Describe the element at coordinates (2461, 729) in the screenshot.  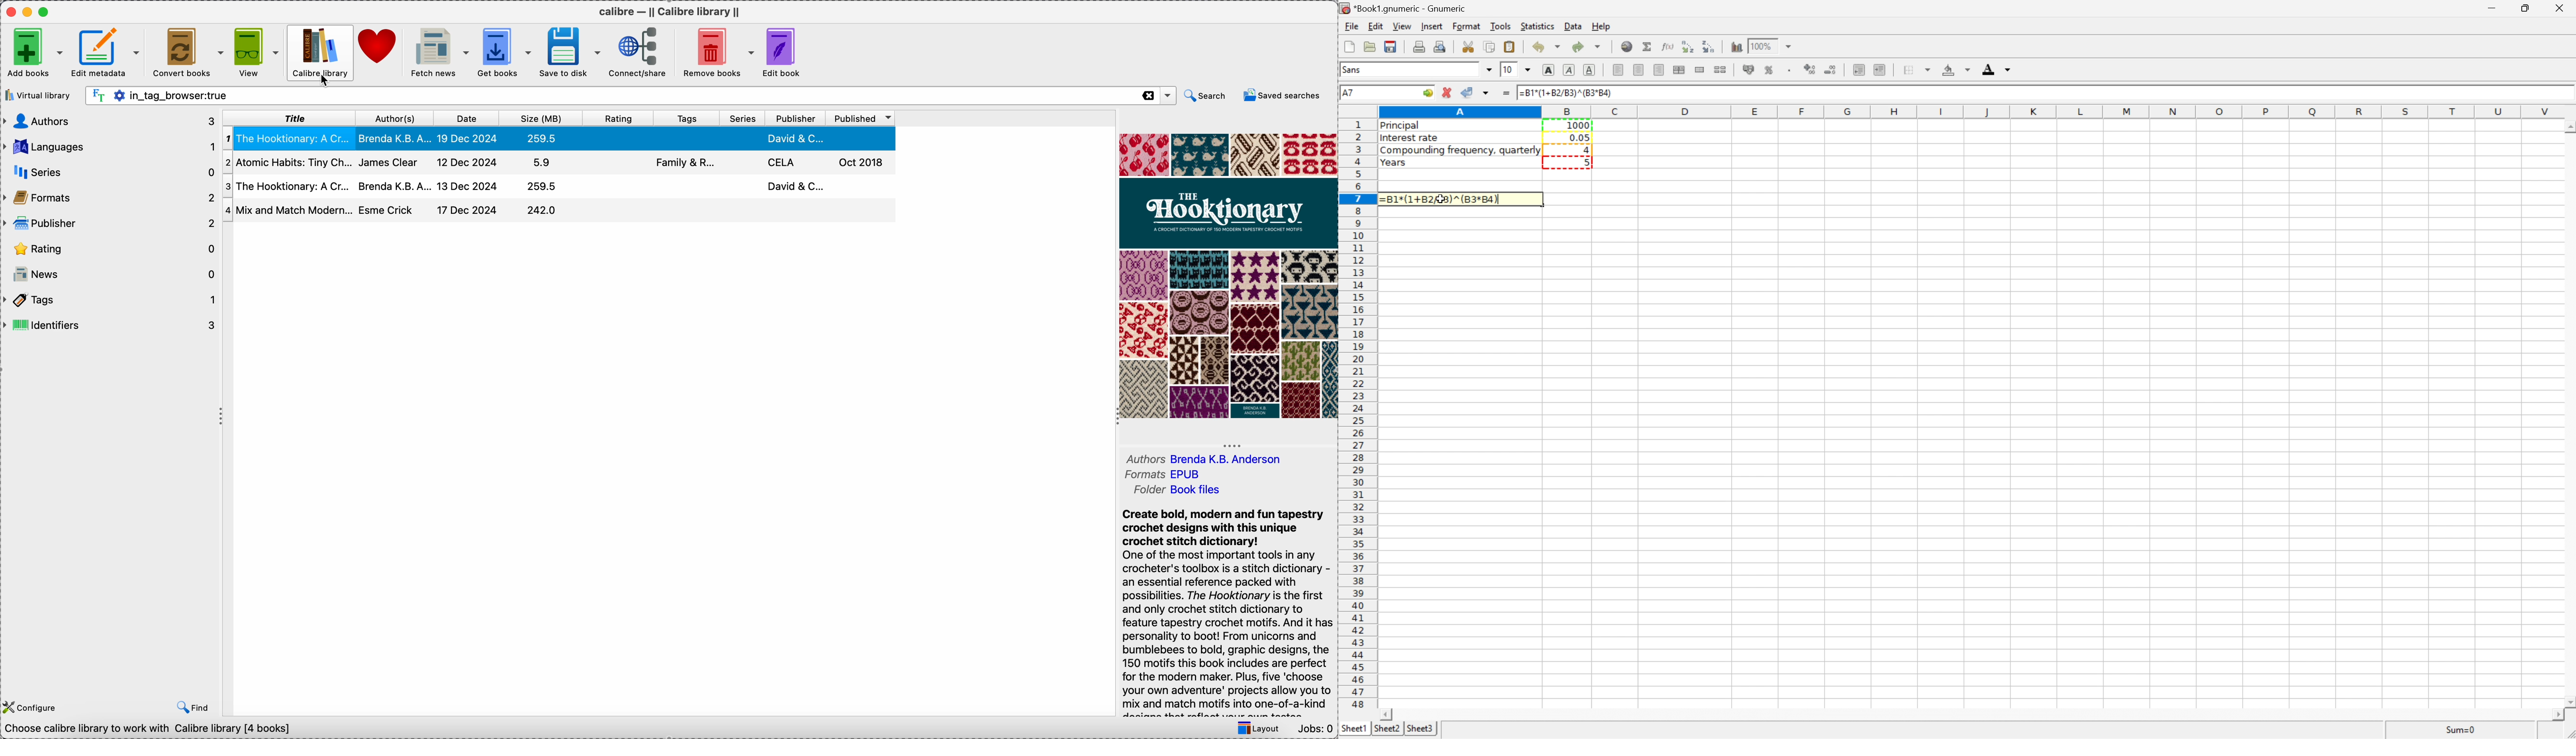
I see `Sum=0` at that location.